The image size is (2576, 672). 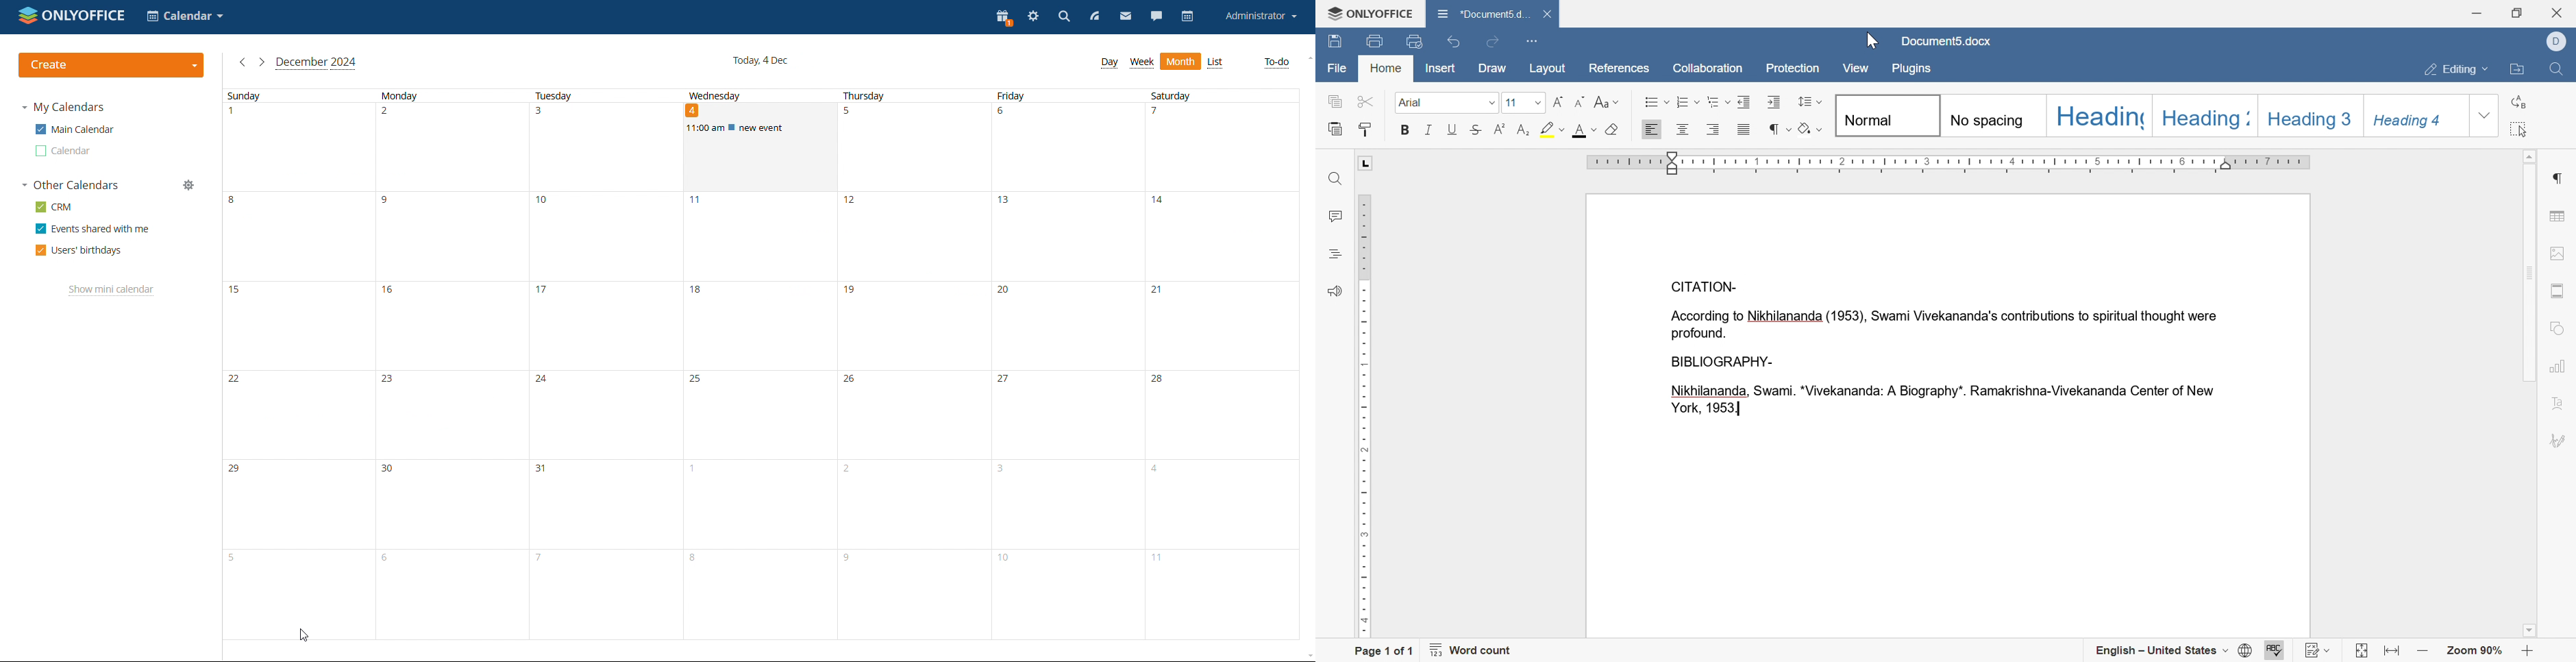 What do you see at coordinates (2557, 43) in the screenshot?
I see `dell` at bounding box center [2557, 43].